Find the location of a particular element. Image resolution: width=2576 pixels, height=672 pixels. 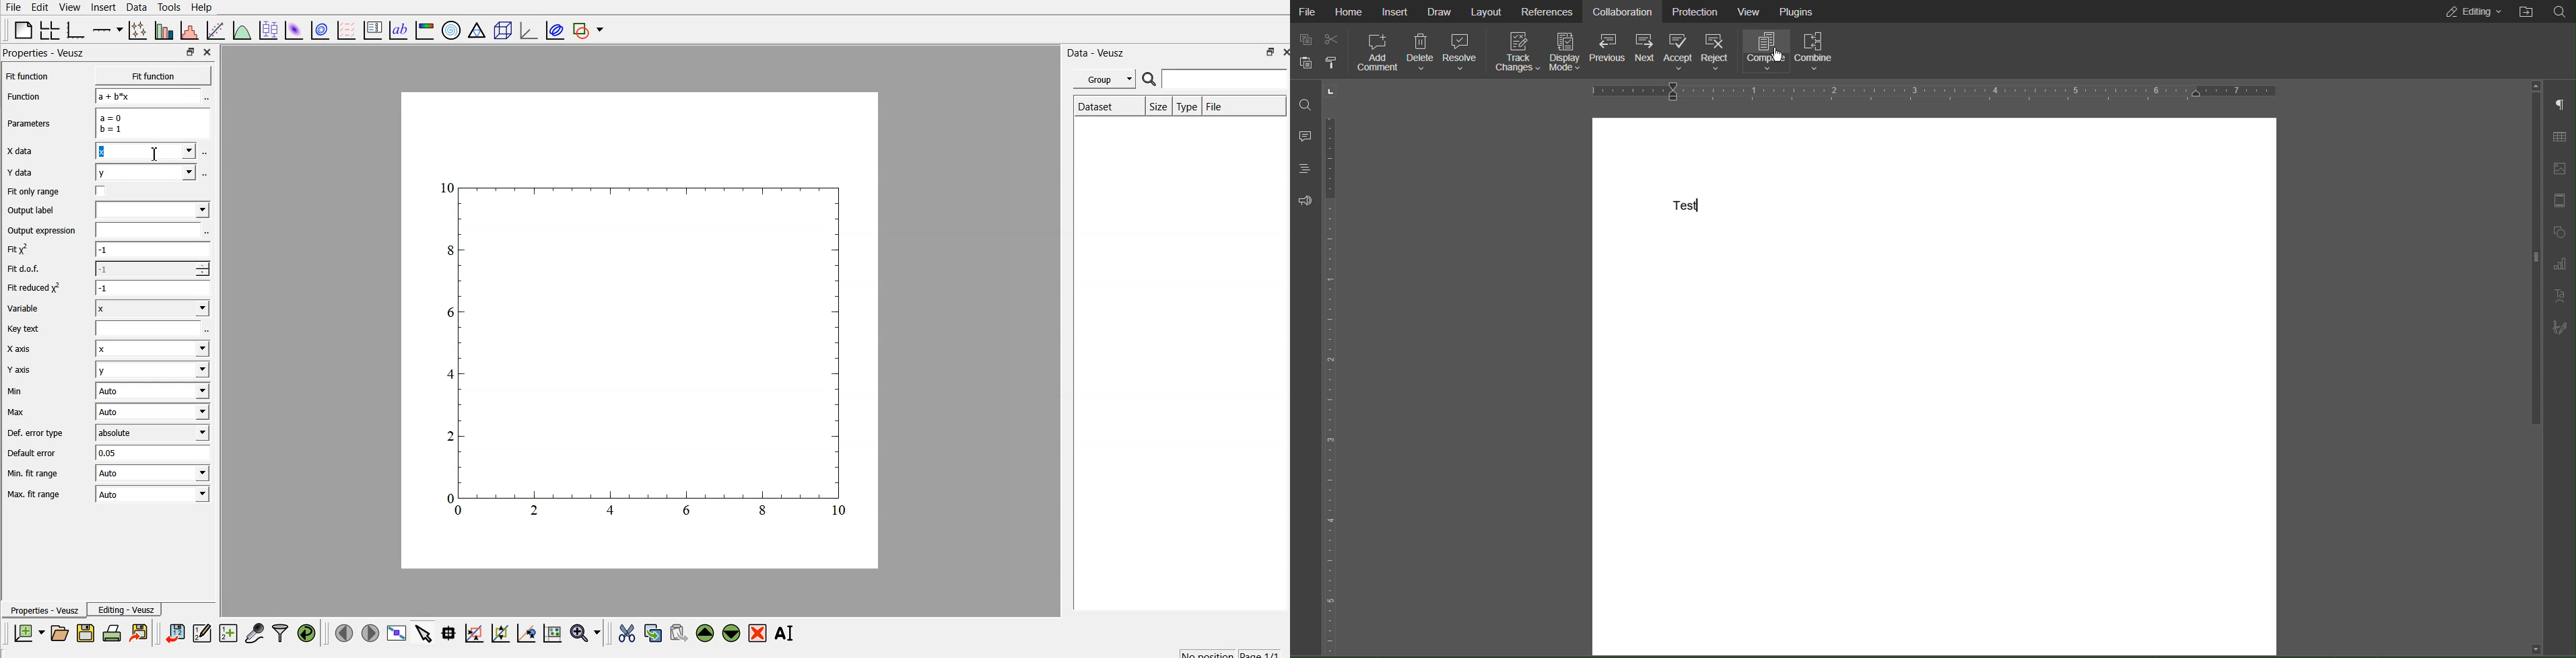

3d scene is located at coordinates (503, 32).